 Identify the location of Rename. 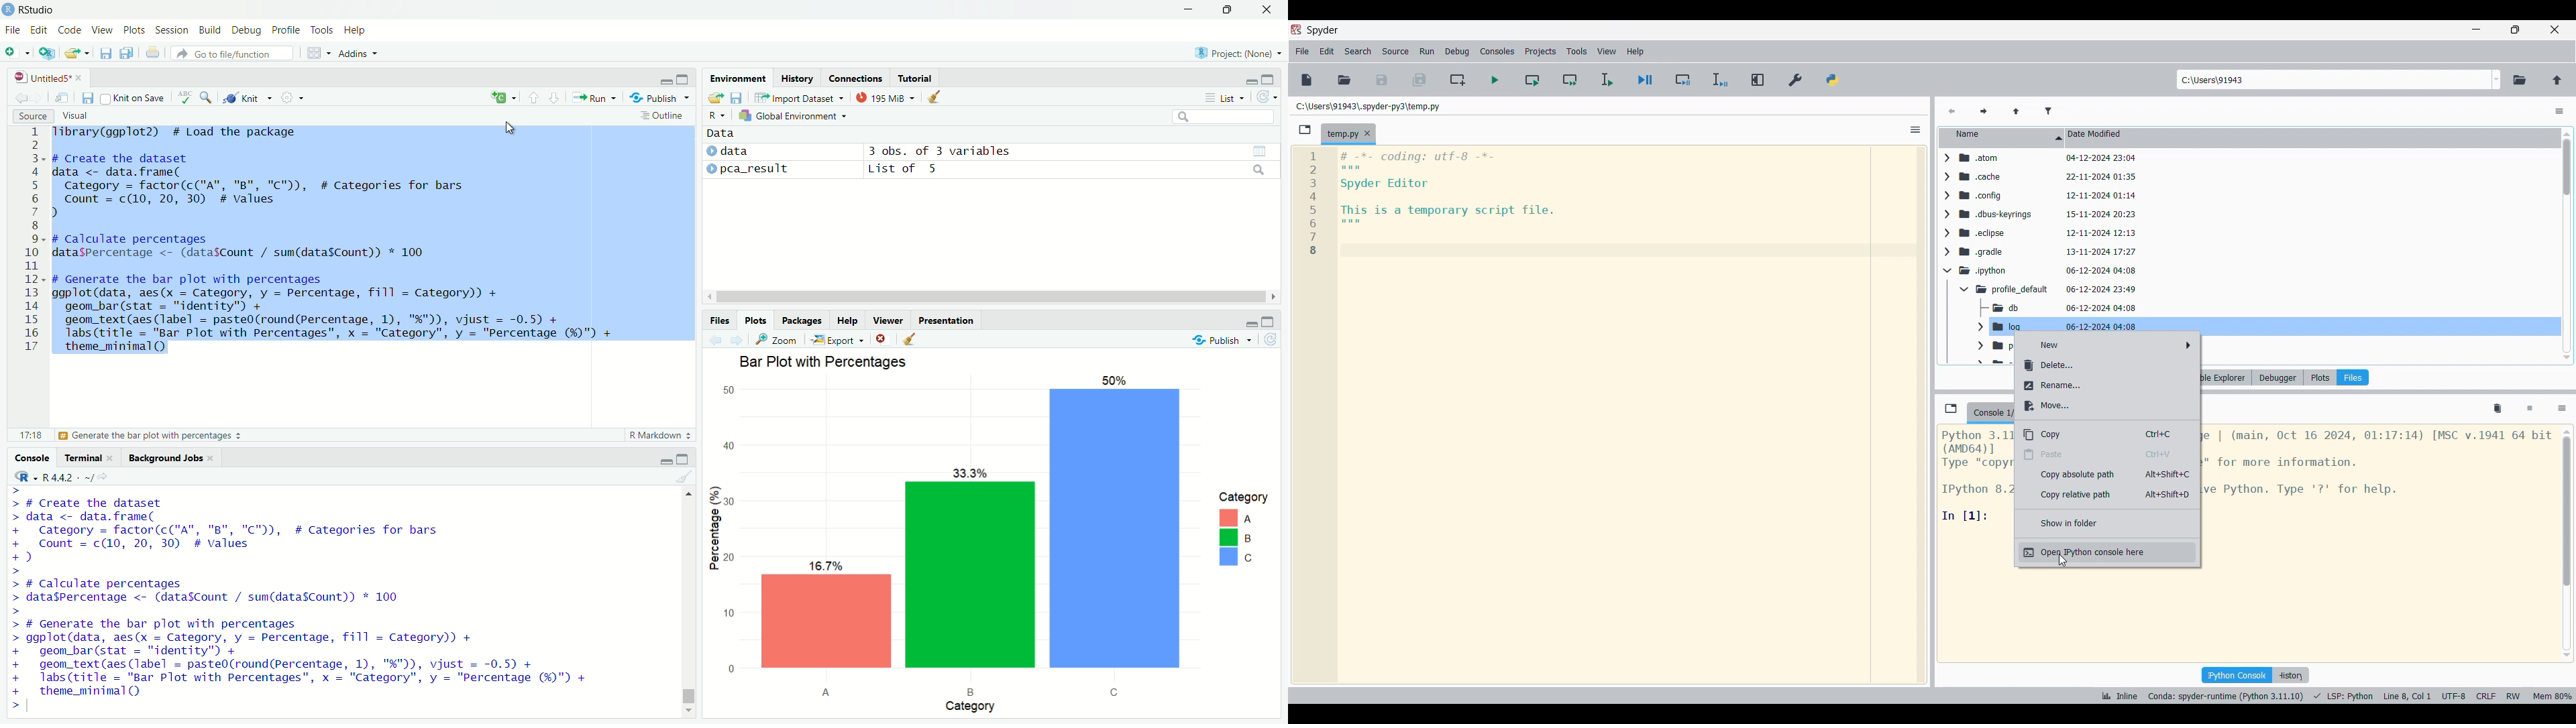
(2106, 385).